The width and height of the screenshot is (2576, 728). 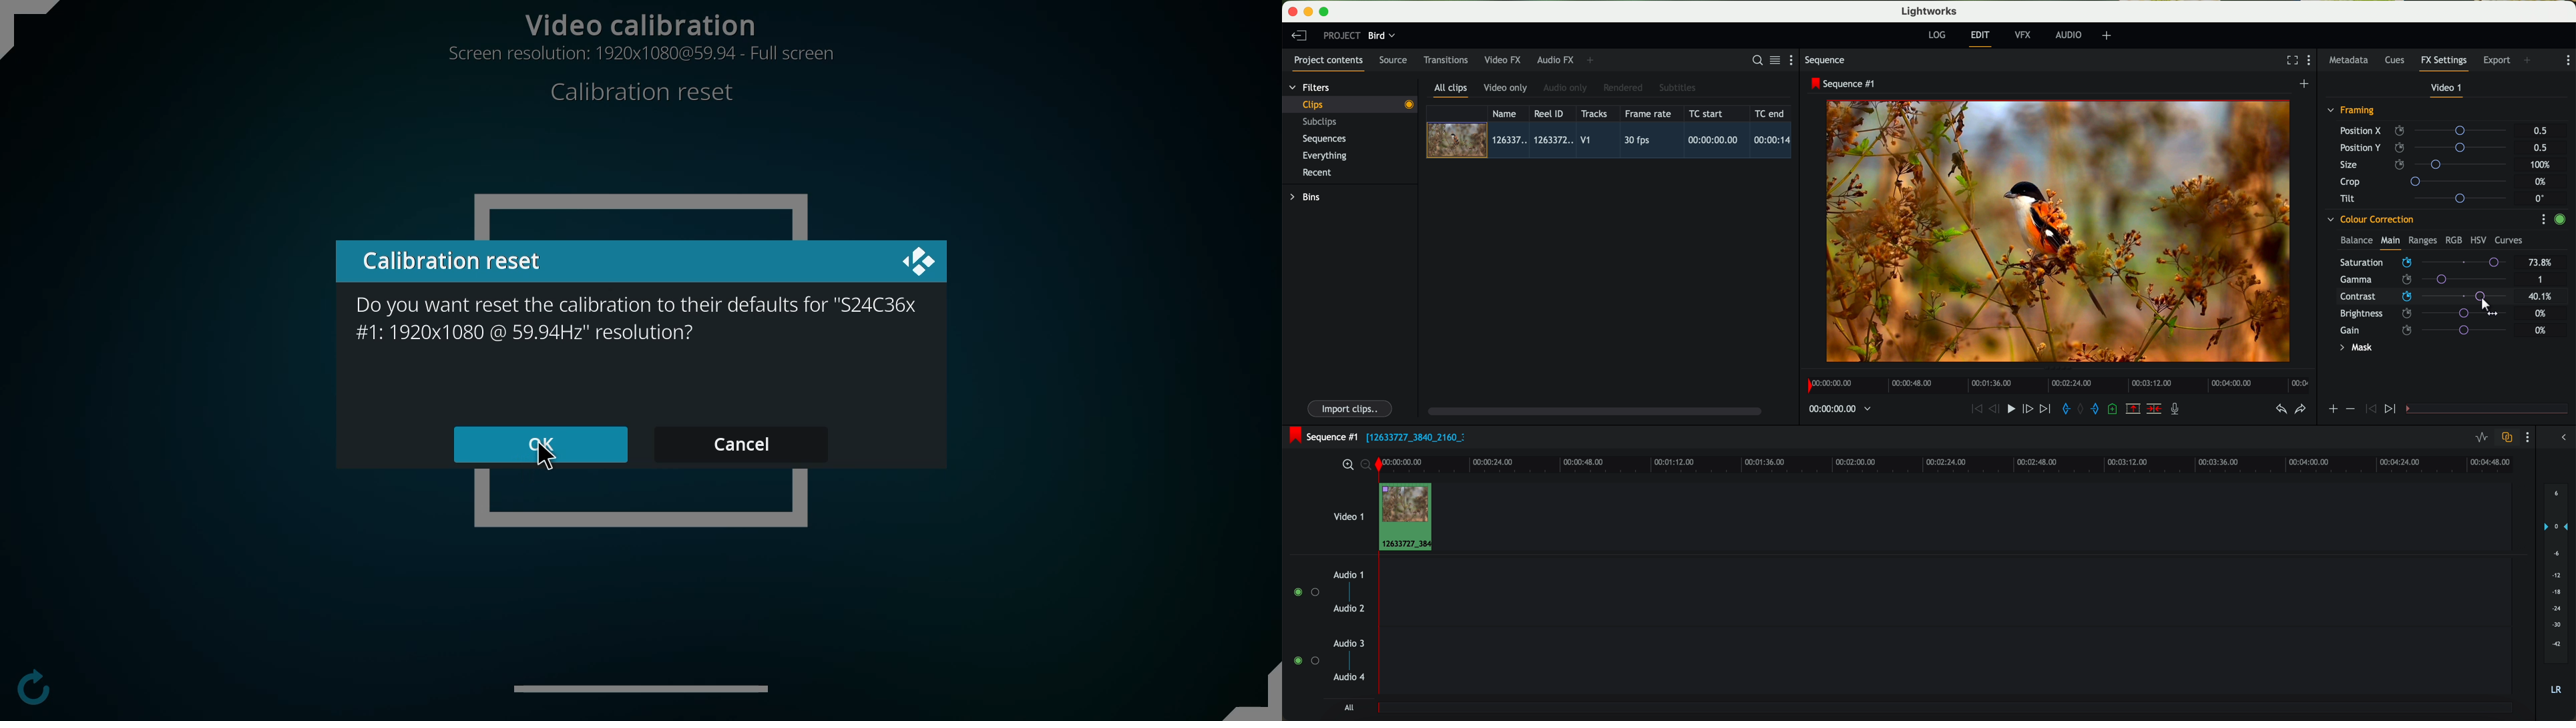 What do you see at coordinates (1982, 38) in the screenshot?
I see `edit` at bounding box center [1982, 38].